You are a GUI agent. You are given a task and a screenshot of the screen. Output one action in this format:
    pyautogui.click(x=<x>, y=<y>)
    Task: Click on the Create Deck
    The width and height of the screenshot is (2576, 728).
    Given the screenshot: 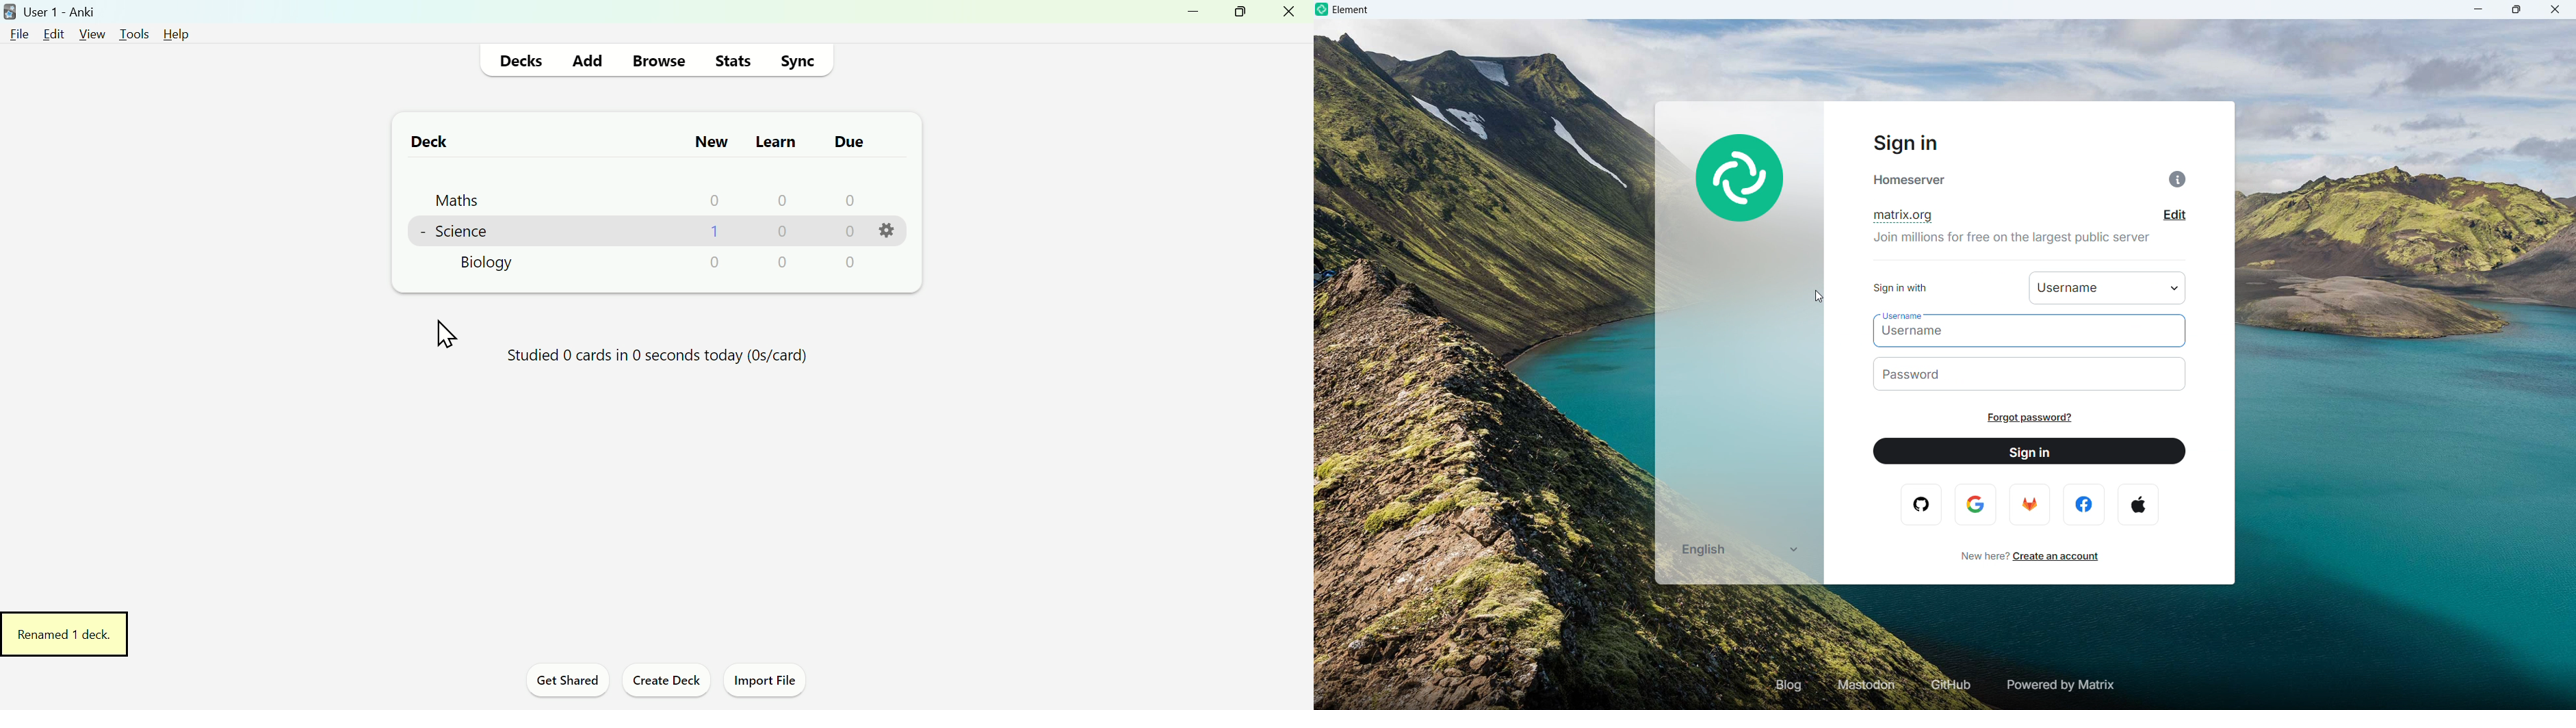 What is the action you would take?
    pyautogui.click(x=666, y=683)
    